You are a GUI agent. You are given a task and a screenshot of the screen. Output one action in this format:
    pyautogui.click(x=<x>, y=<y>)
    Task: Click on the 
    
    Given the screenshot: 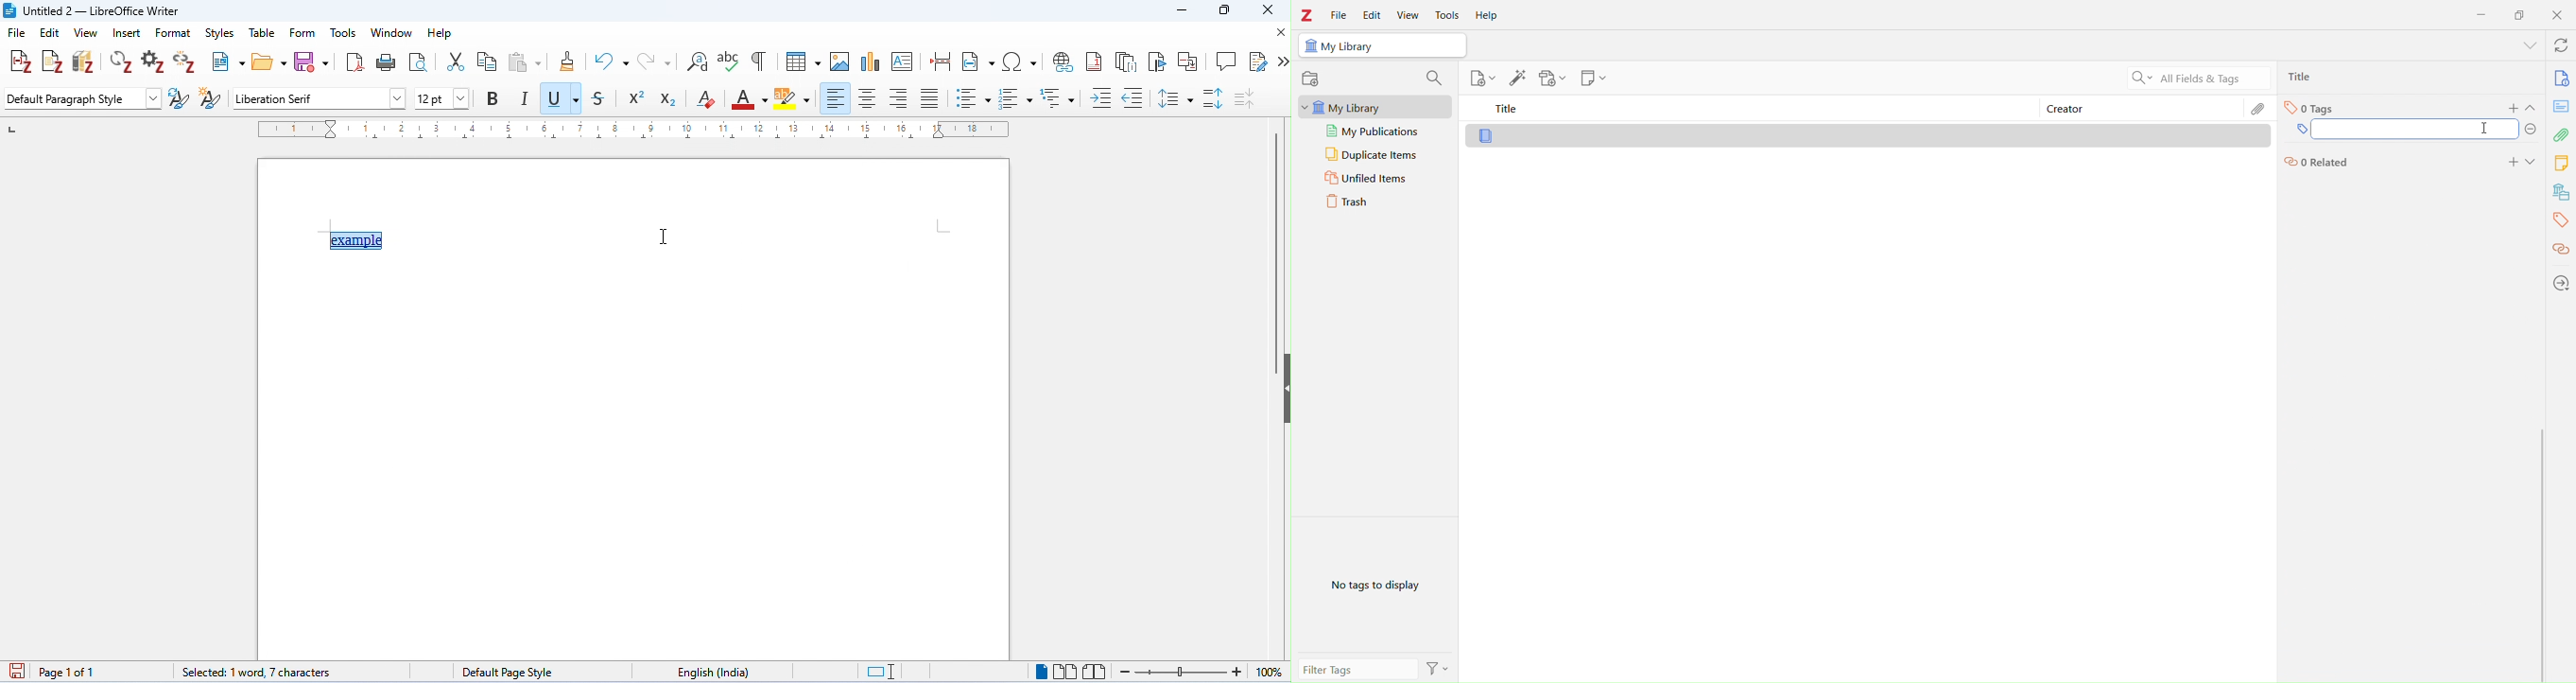 What is the action you would take?
    pyautogui.click(x=1448, y=15)
    